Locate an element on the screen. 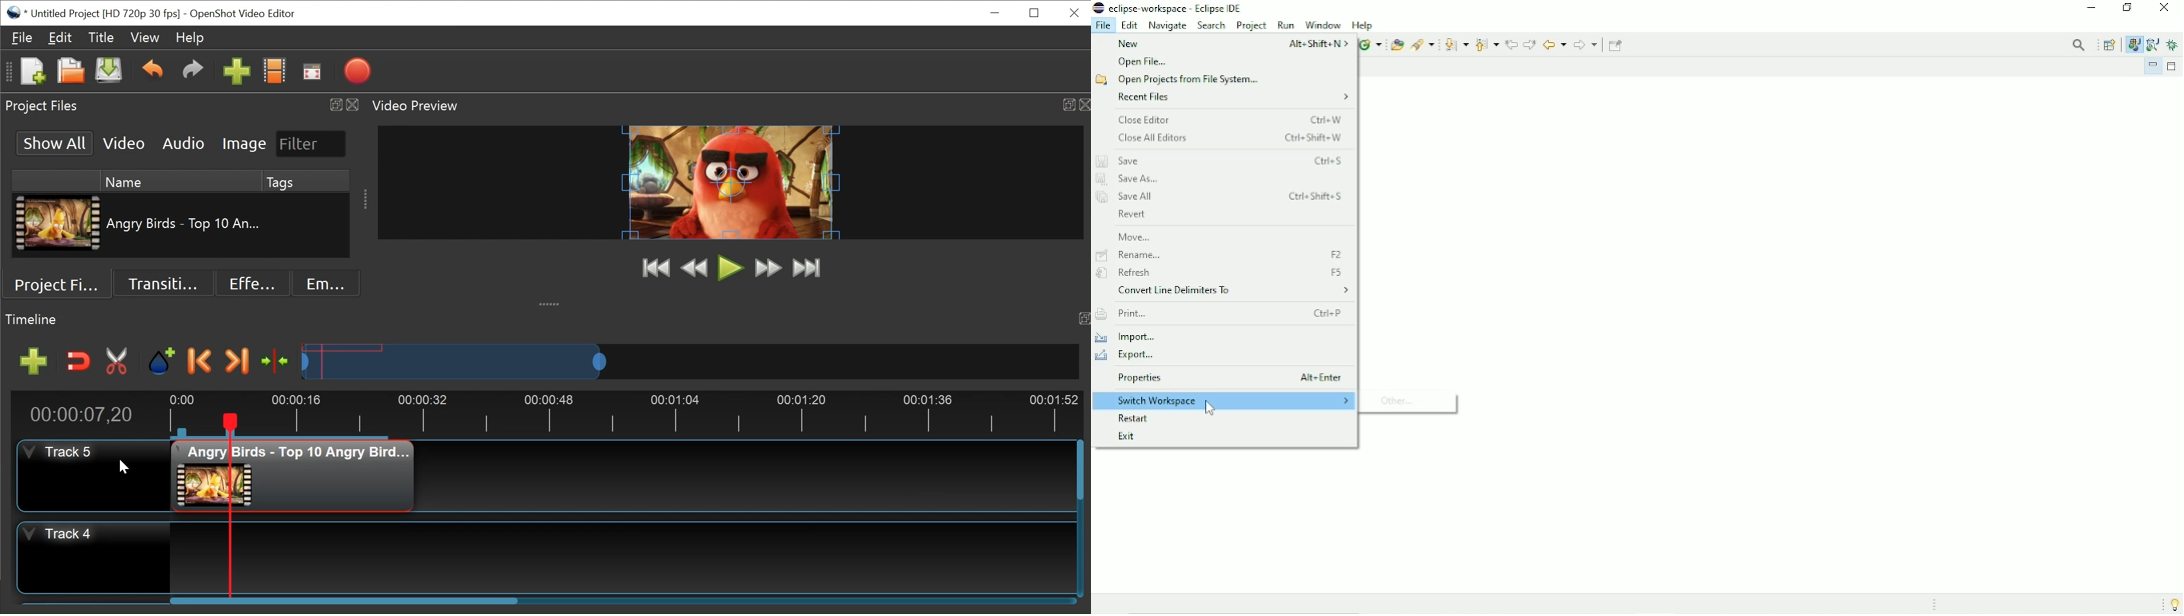 Image resolution: width=2184 pixels, height=616 pixels. Java browsing is located at coordinates (2153, 44).